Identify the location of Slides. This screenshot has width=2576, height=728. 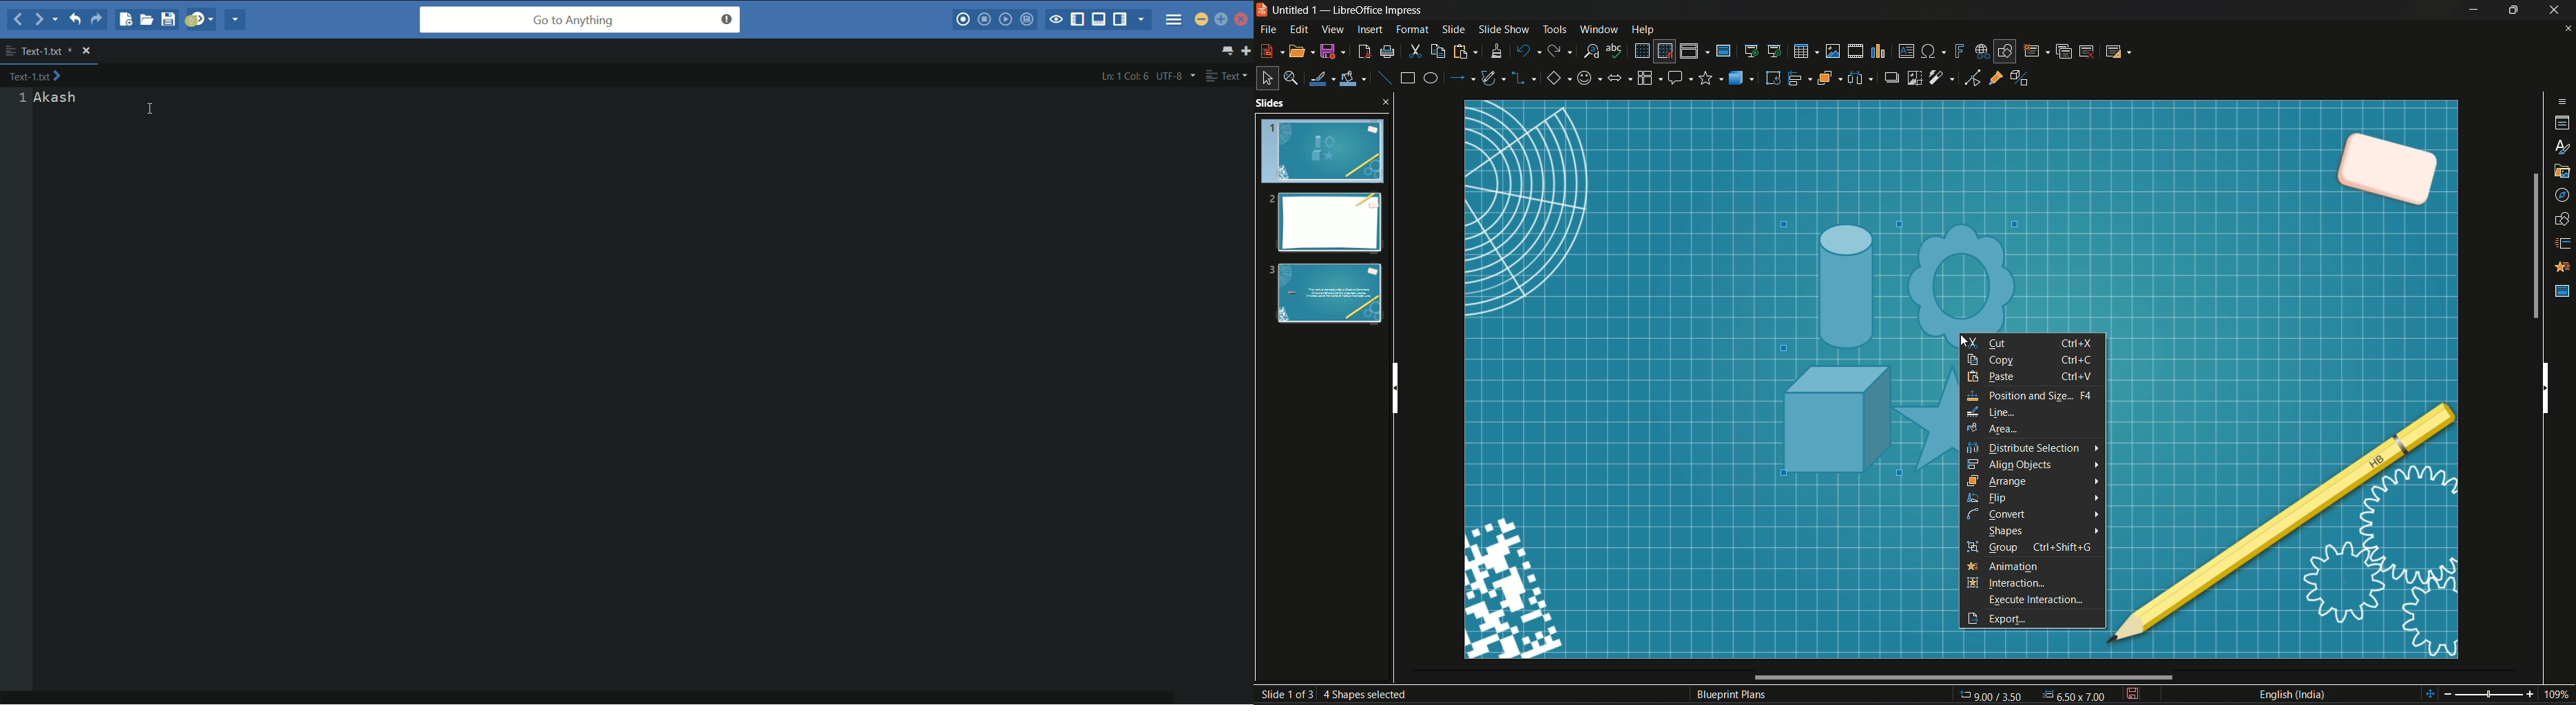
(1323, 215).